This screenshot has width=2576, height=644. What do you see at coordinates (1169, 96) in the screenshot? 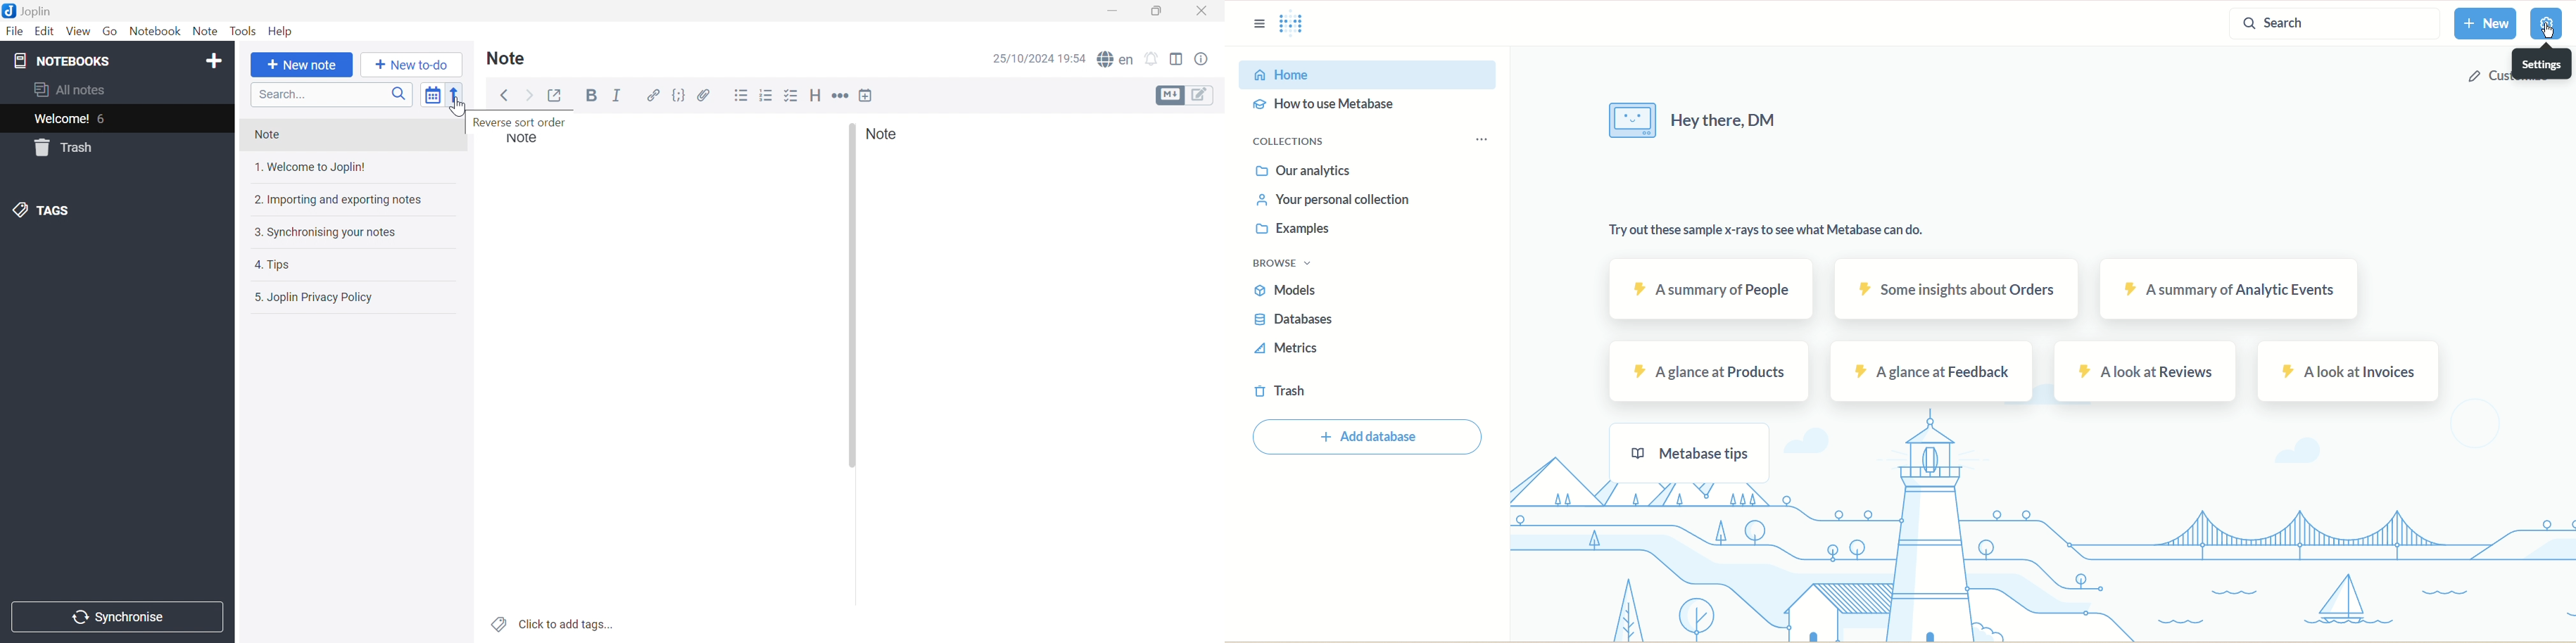
I see `Toggle editors` at bounding box center [1169, 96].